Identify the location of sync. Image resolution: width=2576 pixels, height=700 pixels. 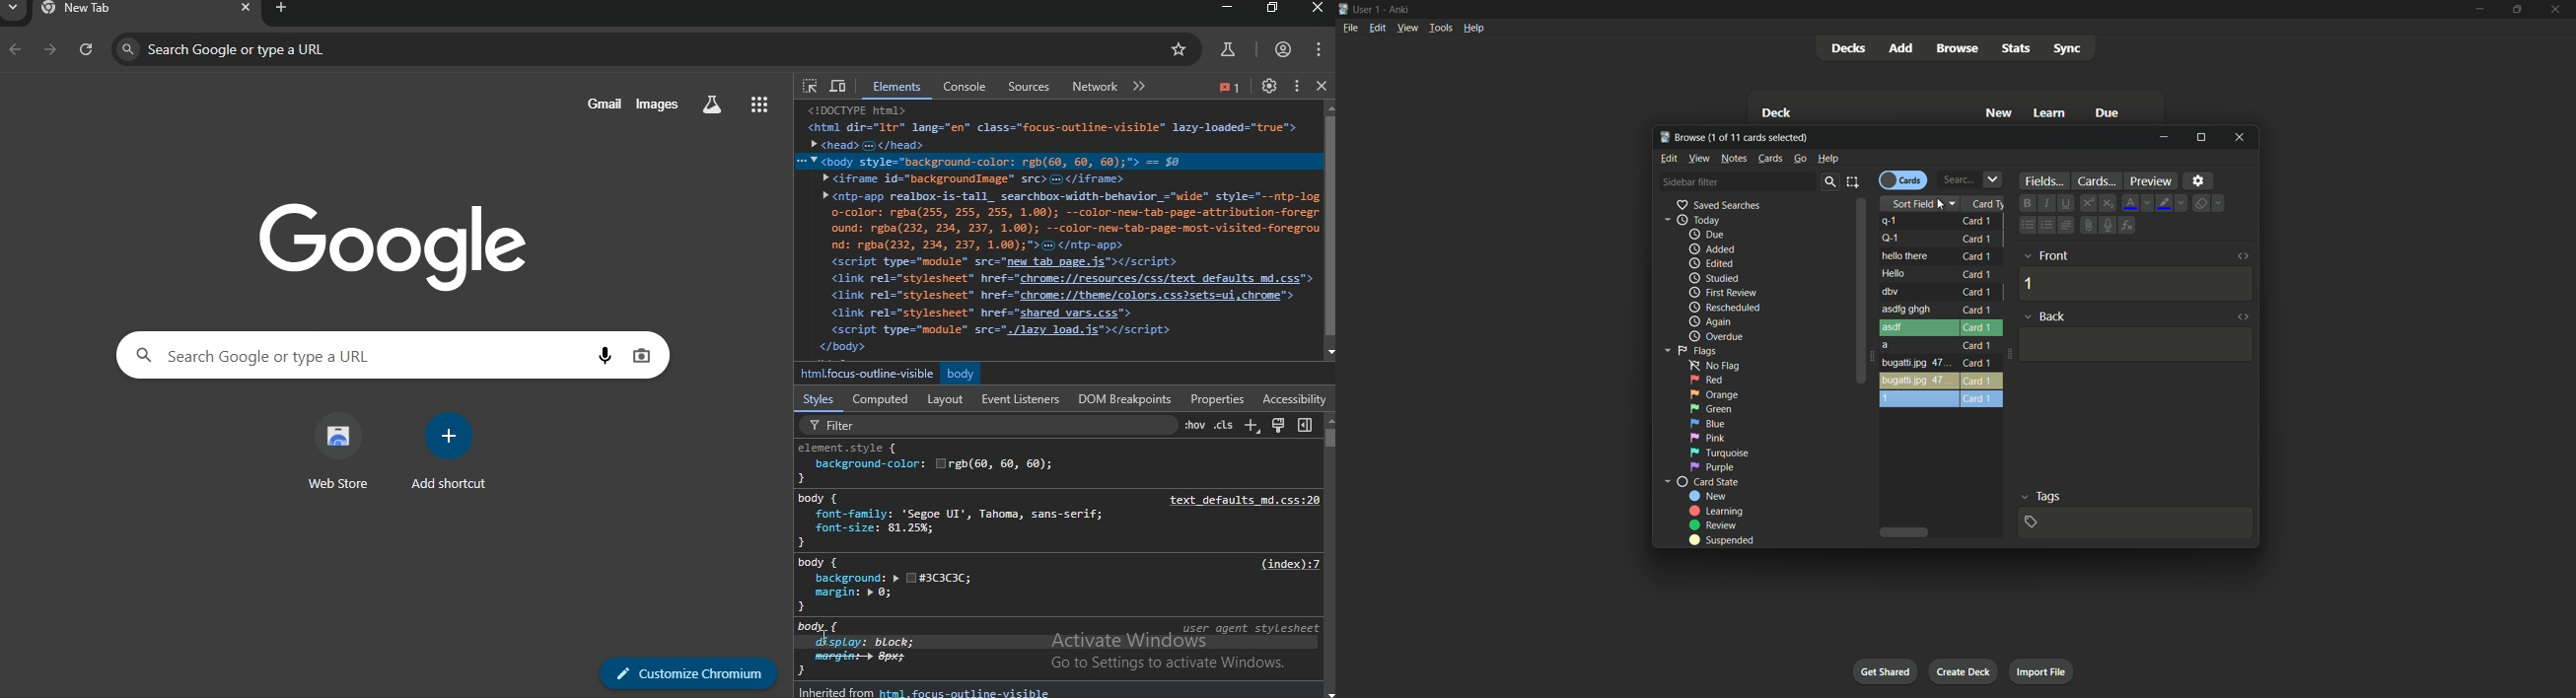
(2069, 48).